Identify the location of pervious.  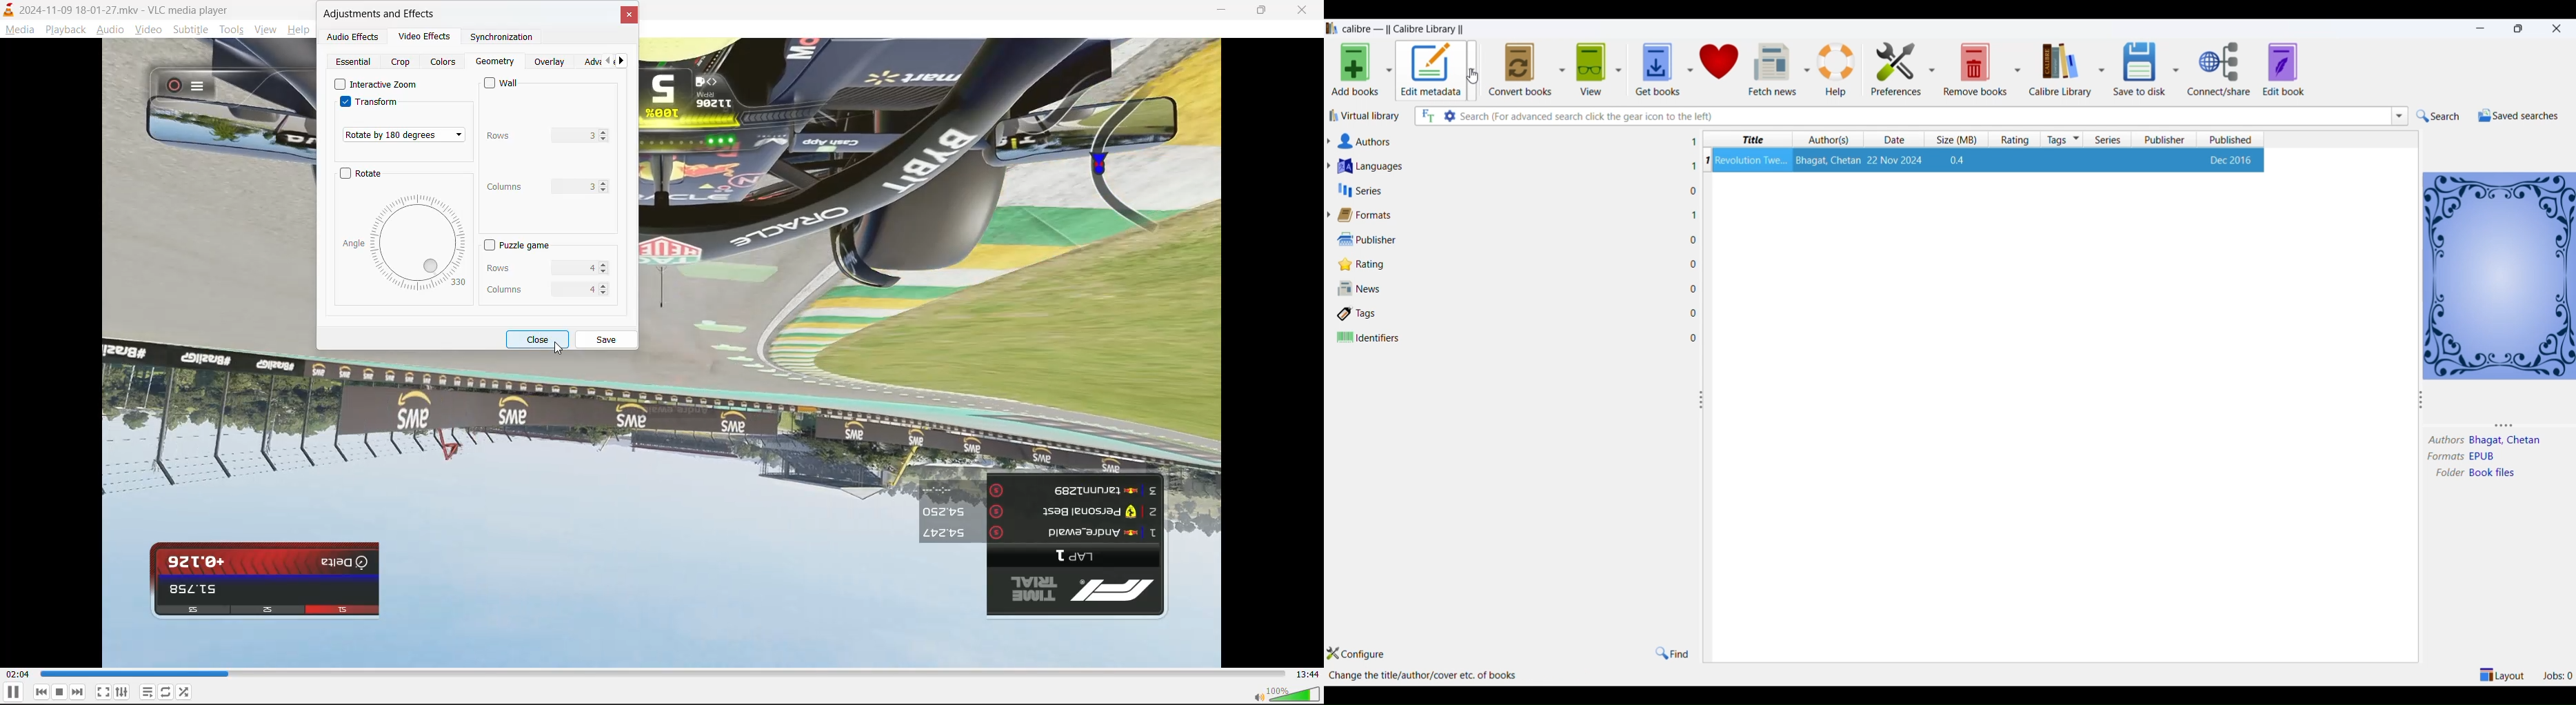
(611, 62).